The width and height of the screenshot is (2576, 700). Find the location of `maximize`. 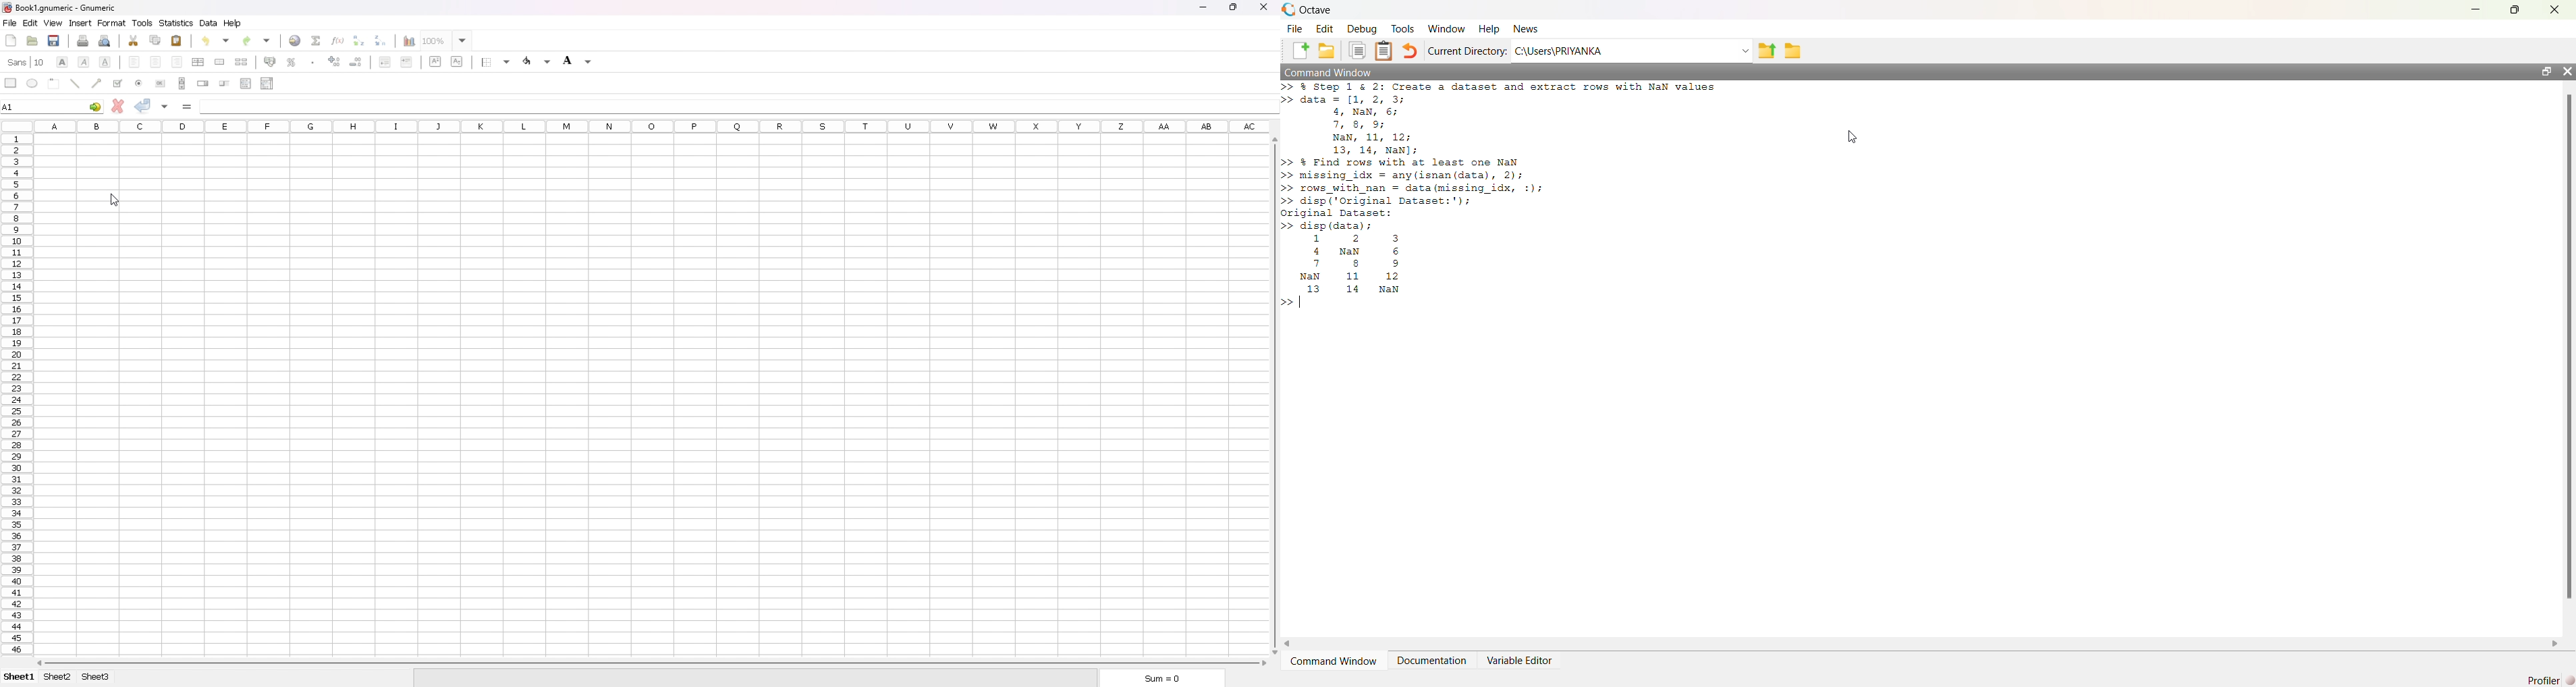

maximize is located at coordinates (2515, 9).